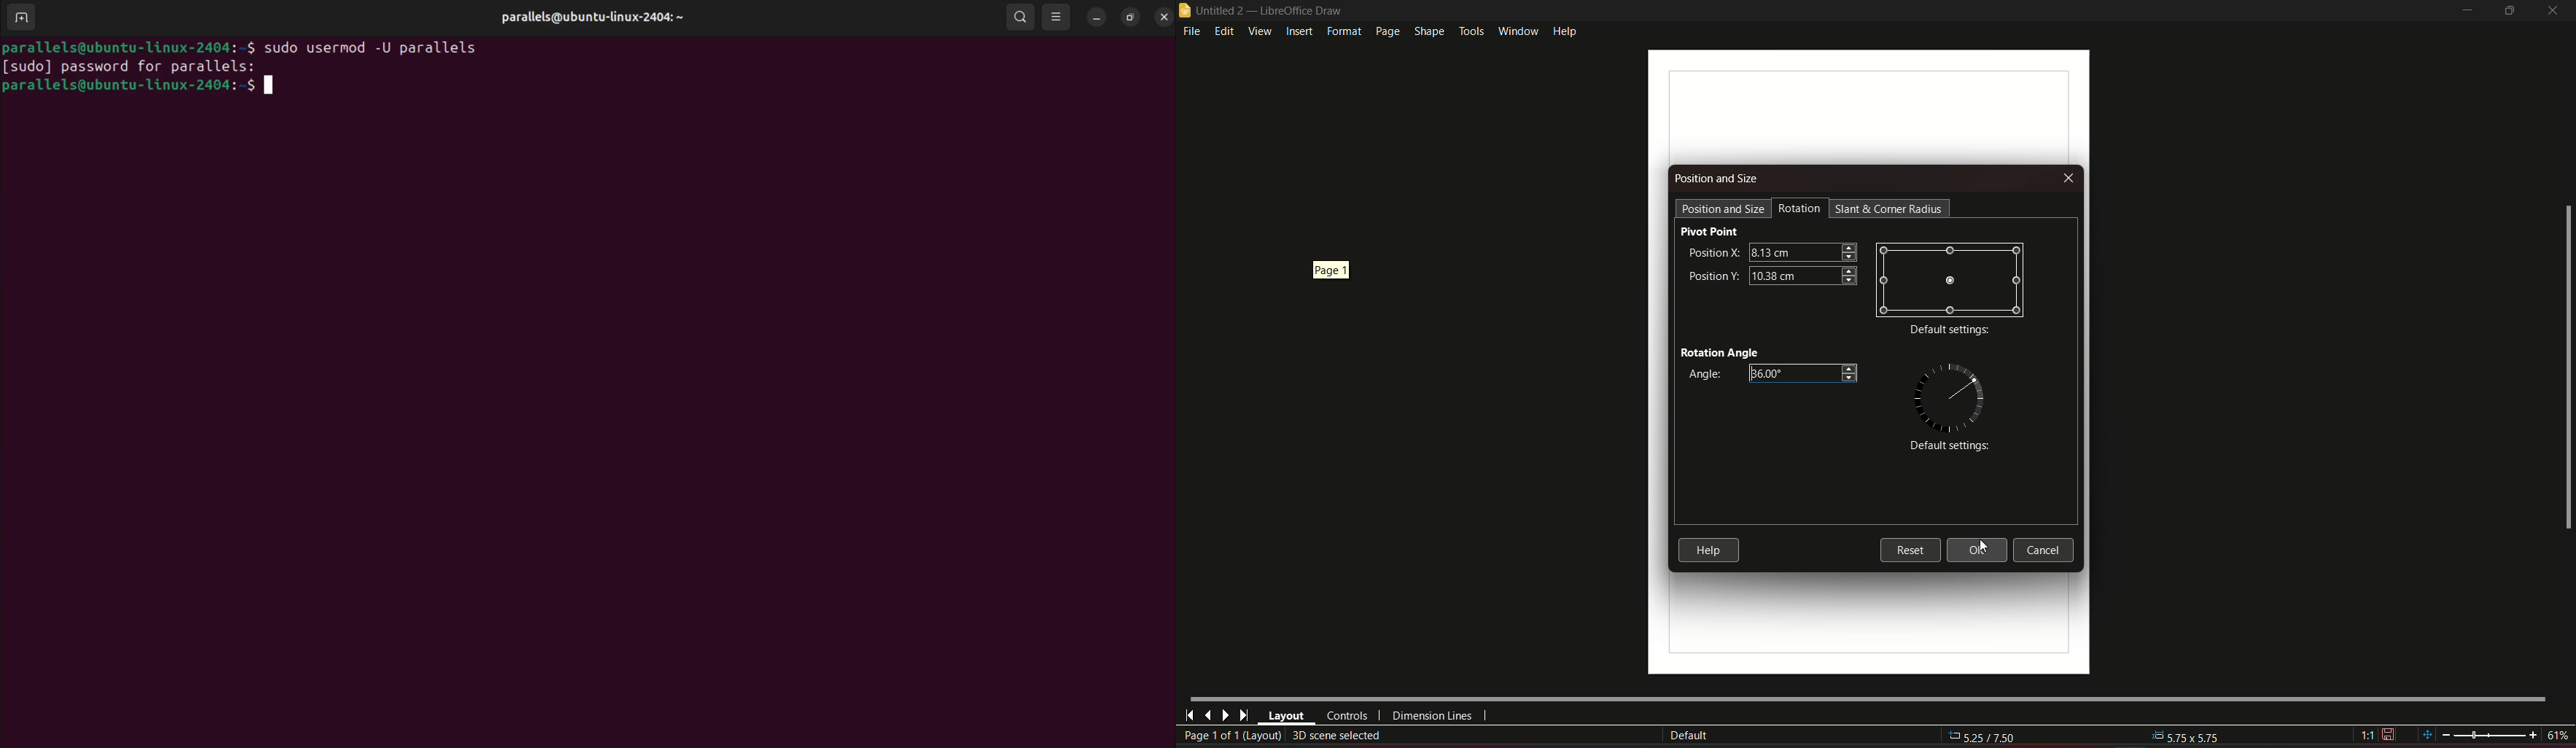 The image size is (2576, 756). What do you see at coordinates (1891, 209) in the screenshot?
I see `Start and corner radius` at bounding box center [1891, 209].